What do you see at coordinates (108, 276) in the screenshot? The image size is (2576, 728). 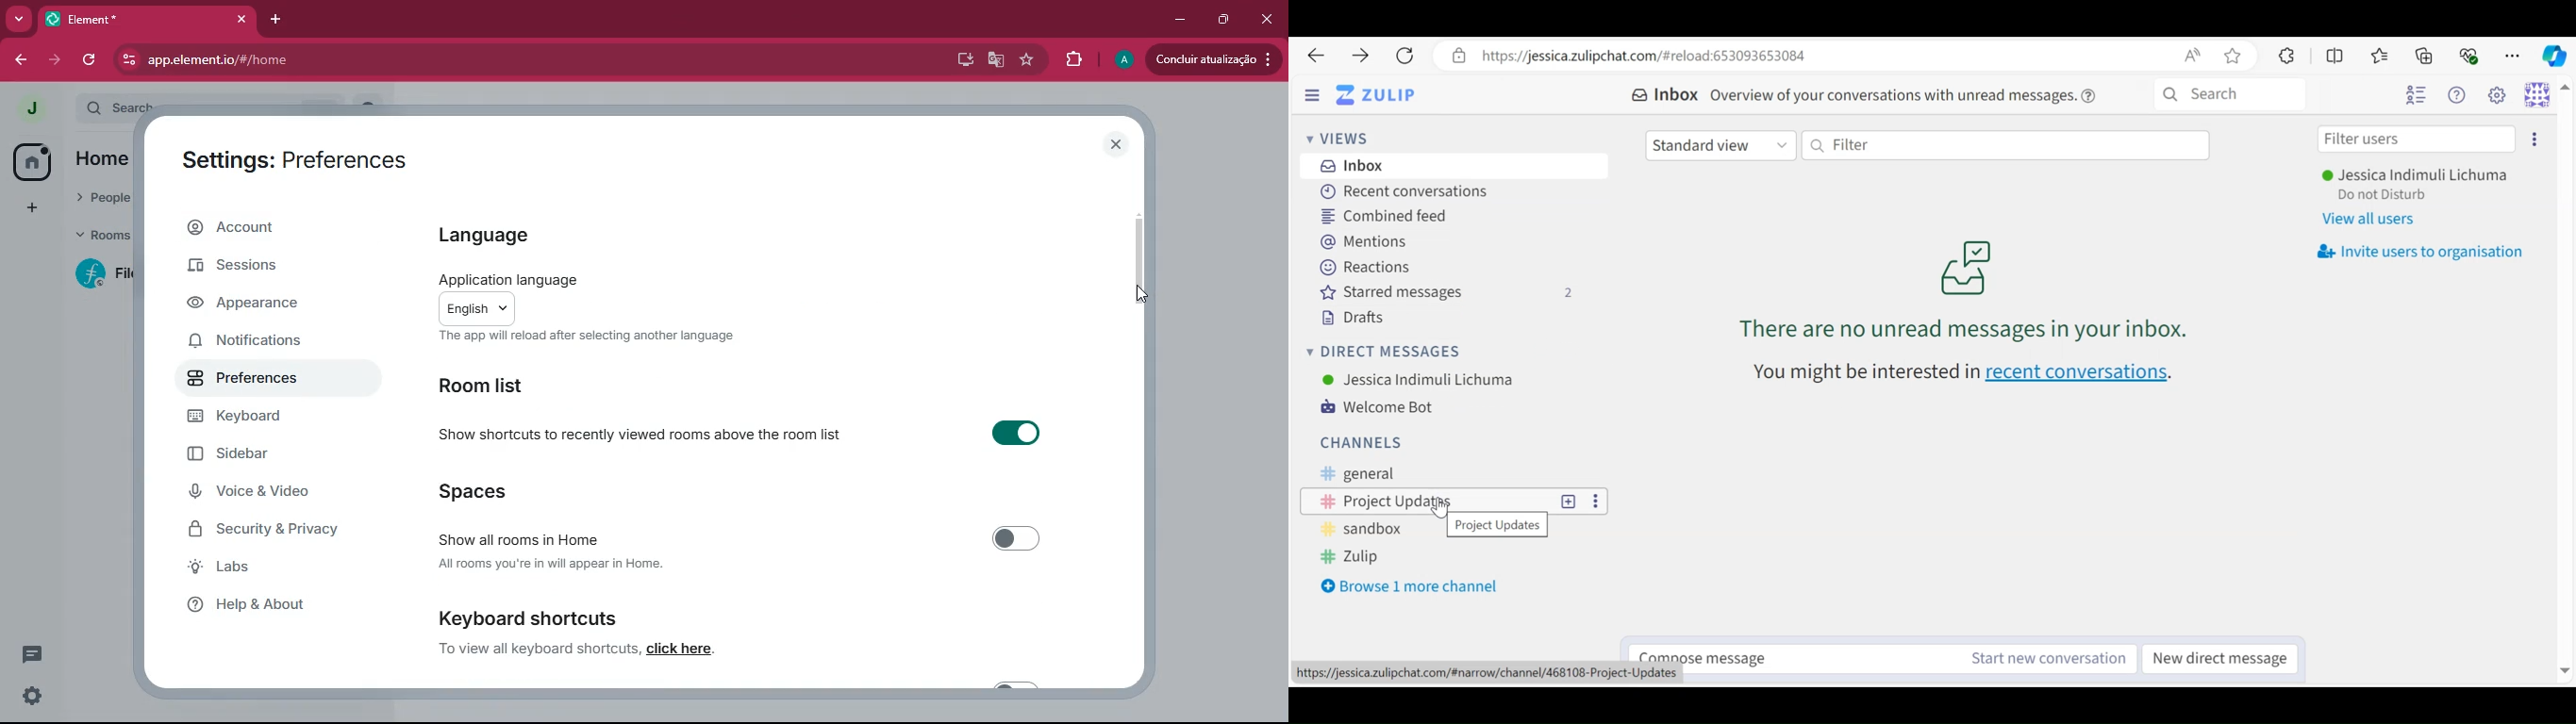 I see `filecoin lotus implementation ` at bounding box center [108, 276].